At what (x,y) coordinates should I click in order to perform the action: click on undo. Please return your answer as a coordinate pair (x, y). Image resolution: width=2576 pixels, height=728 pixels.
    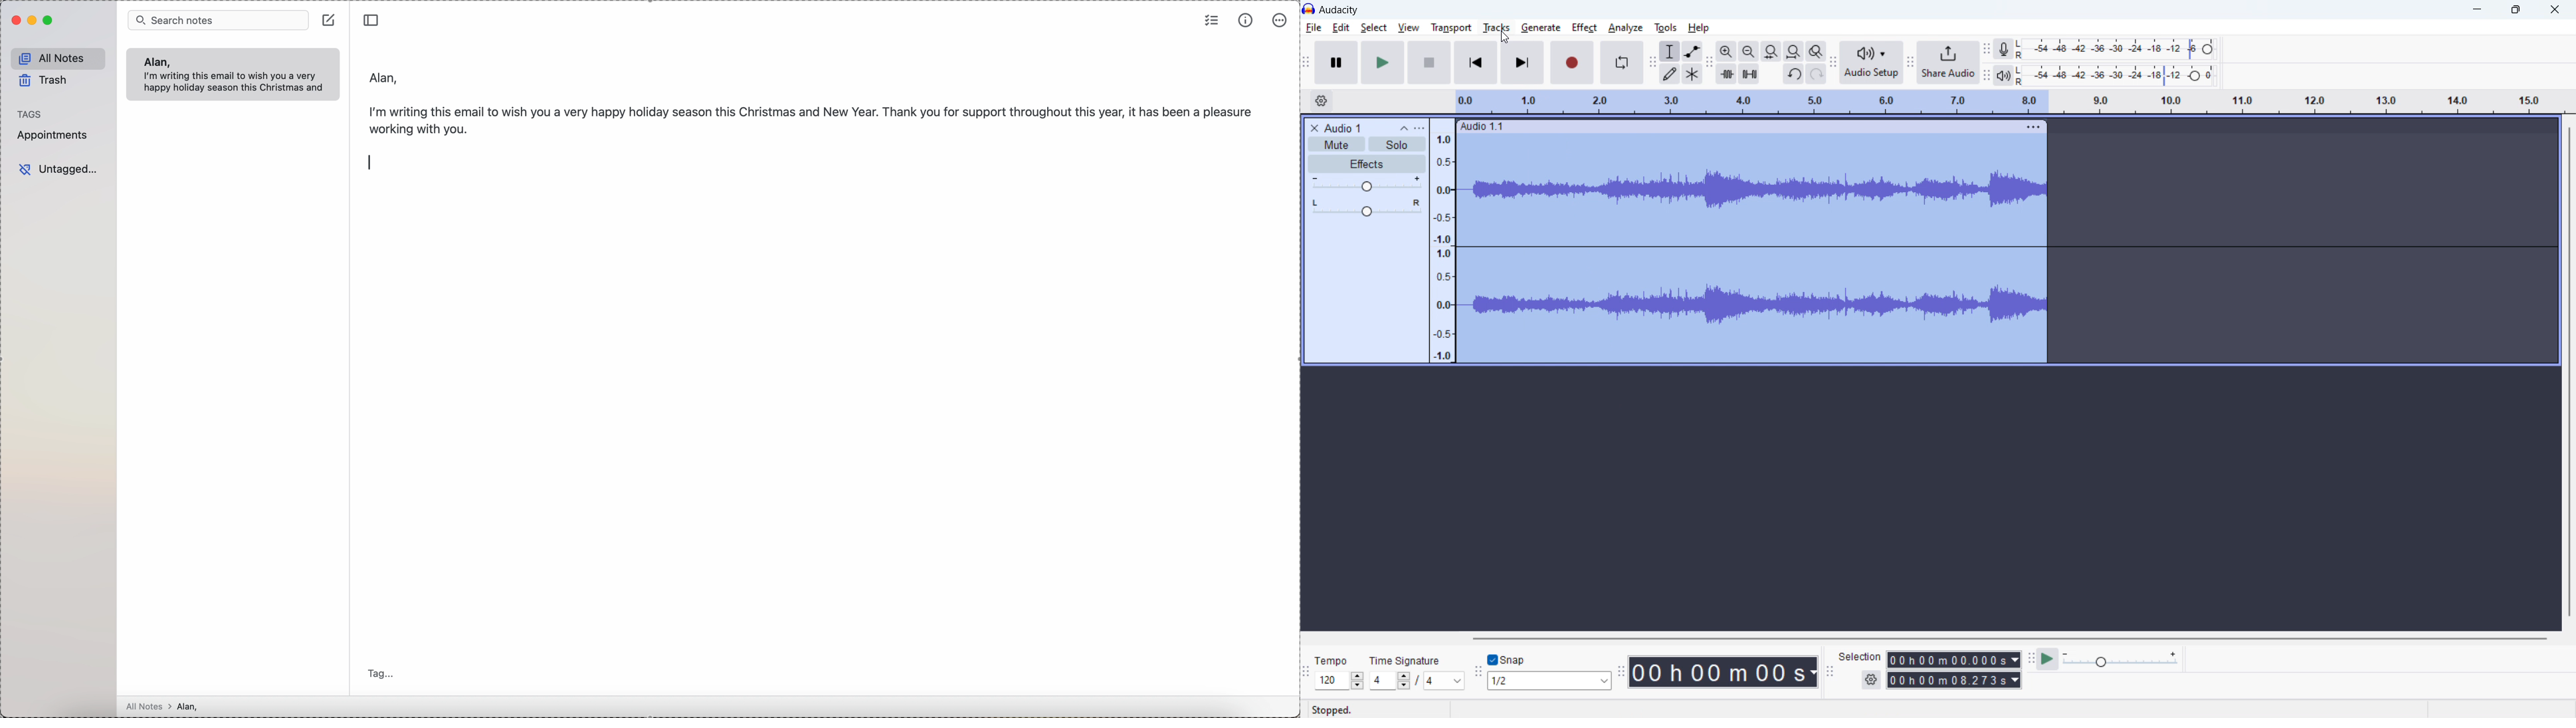
    Looking at the image, I should click on (1794, 74).